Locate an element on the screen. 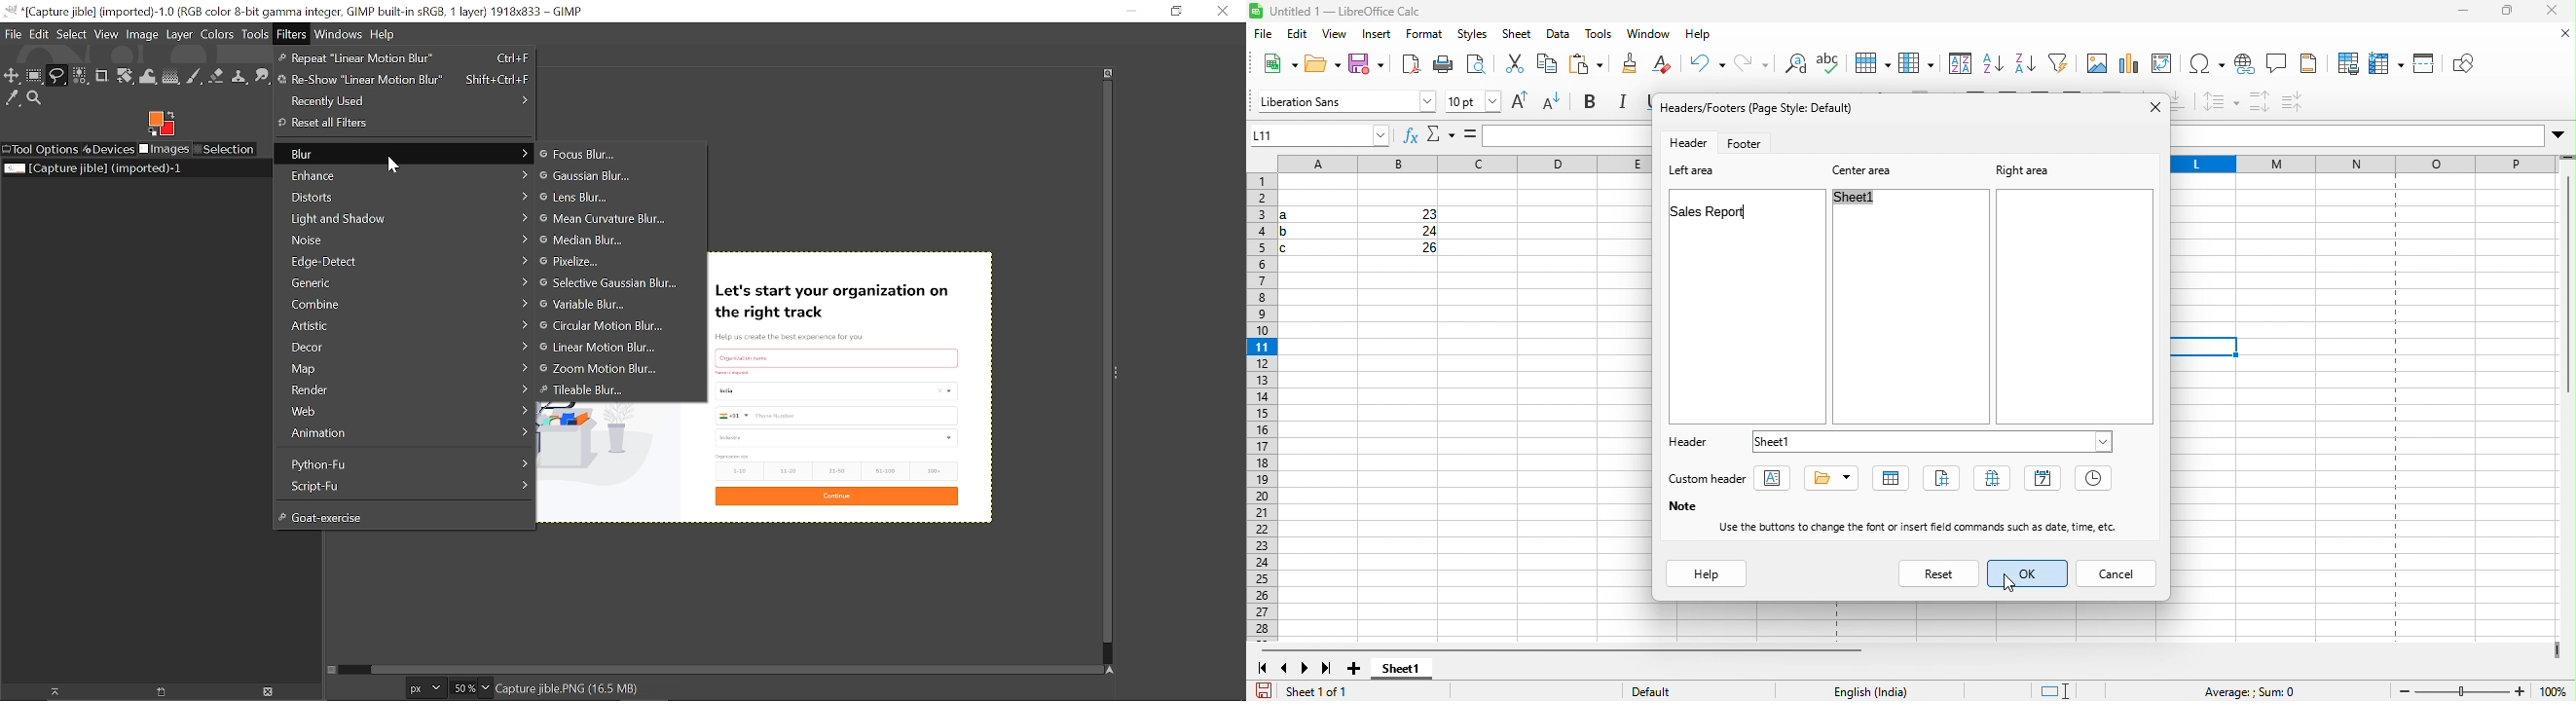 This screenshot has height=728, width=2576. Render is located at coordinates (404, 390).